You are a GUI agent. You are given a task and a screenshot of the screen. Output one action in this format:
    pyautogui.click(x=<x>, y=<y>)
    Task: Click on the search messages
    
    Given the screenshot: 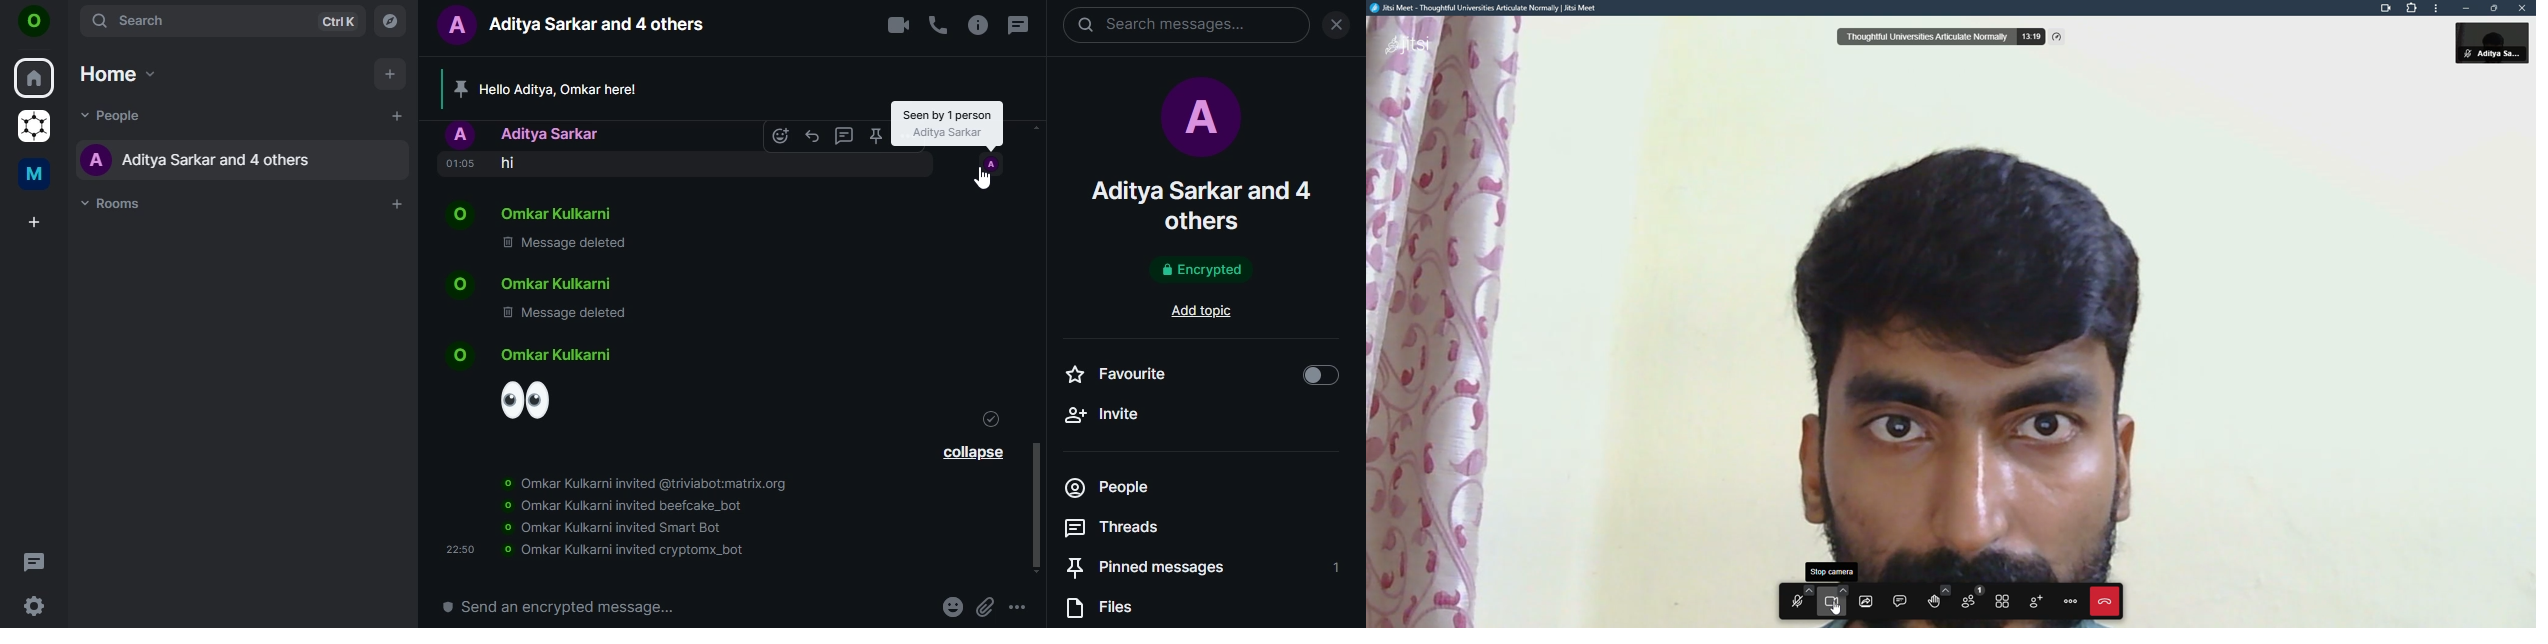 What is the action you would take?
    pyautogui.click(x=1185, y=27)
    